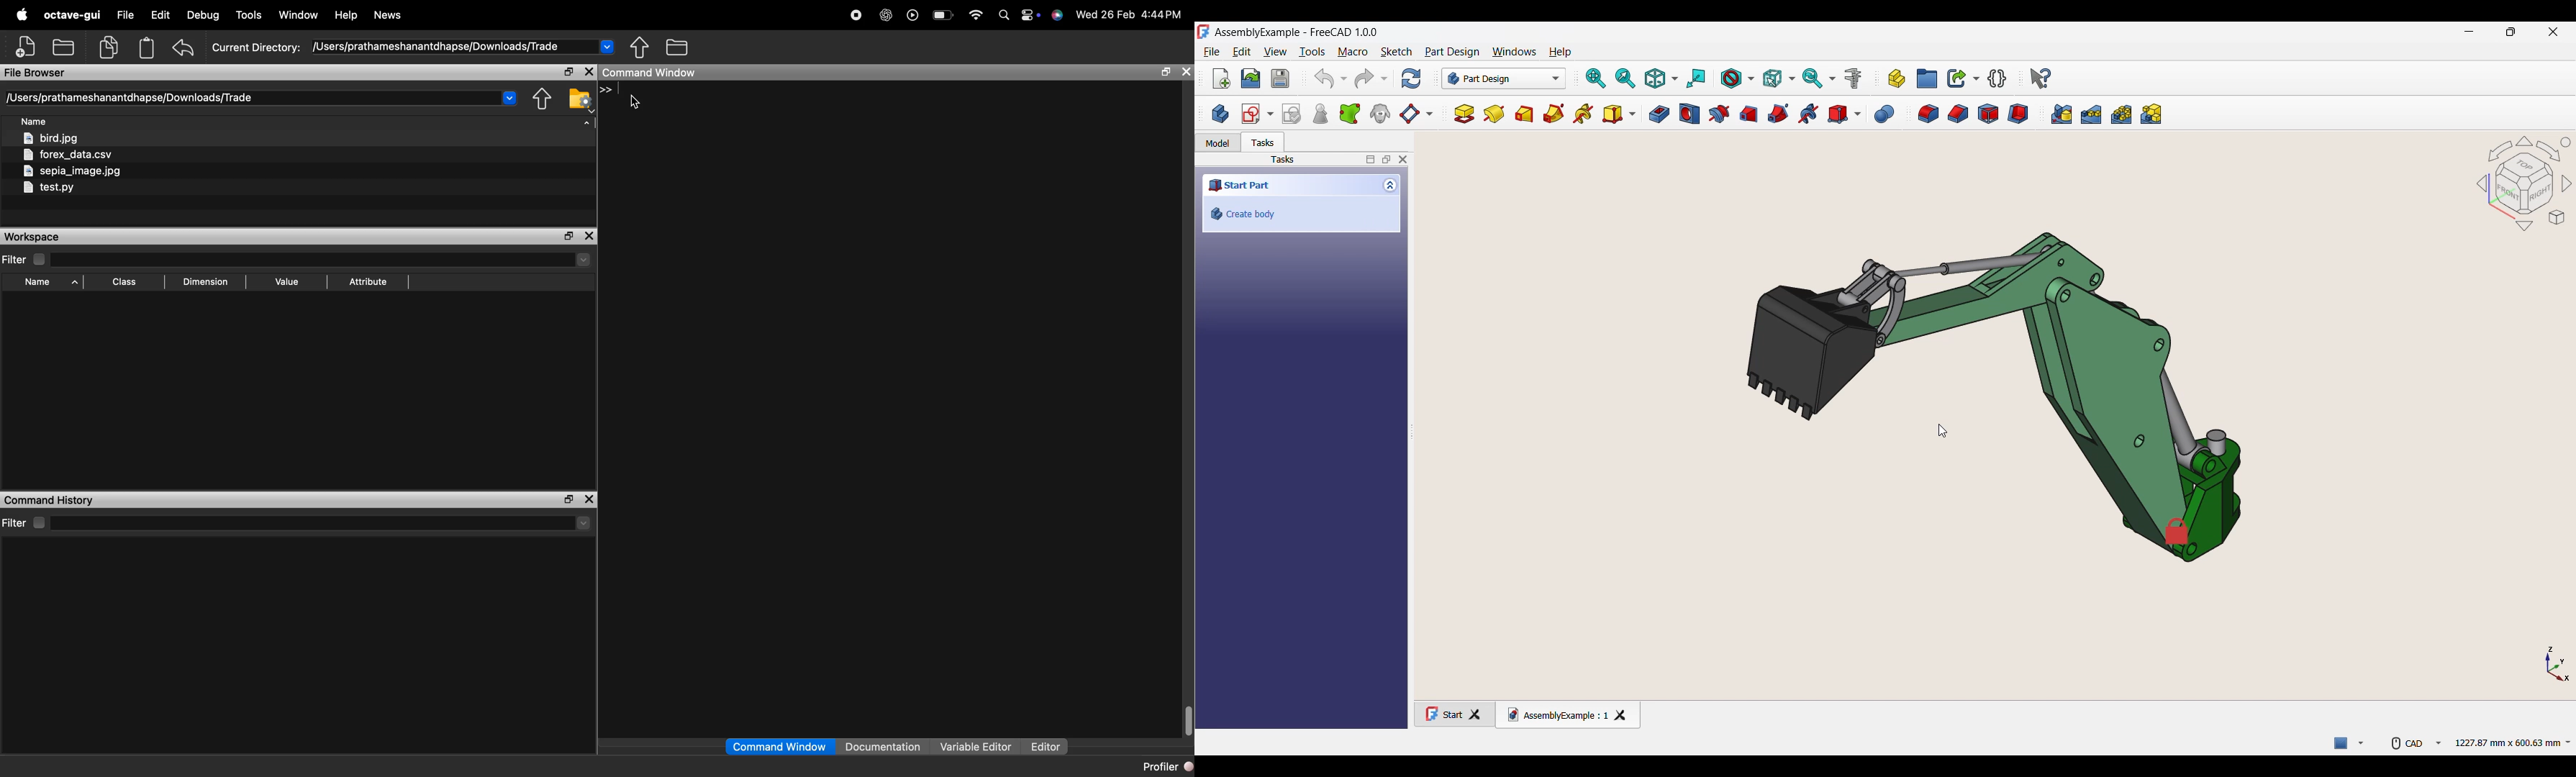  What do you see at coordinates (1554, 113) in the screenshot?
I see `Additive pipe` at bounding box center [1554, 113].